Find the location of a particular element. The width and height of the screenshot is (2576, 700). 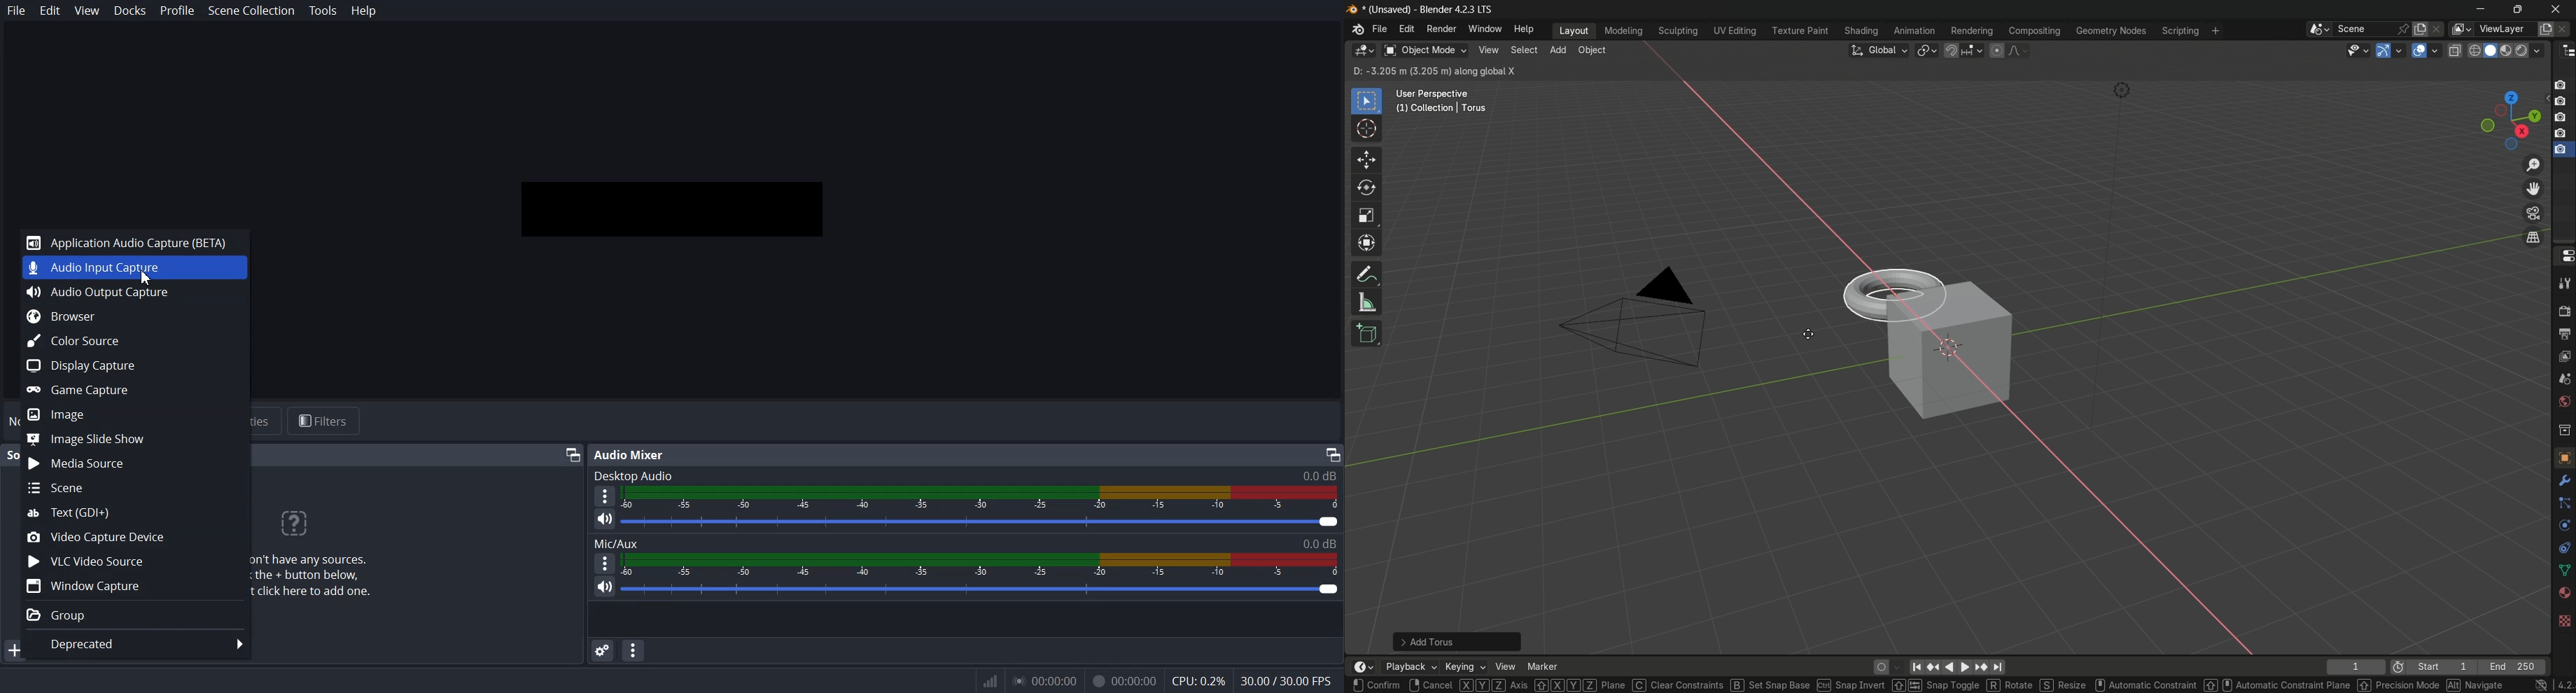

move is located at coordinates (1367, 160).